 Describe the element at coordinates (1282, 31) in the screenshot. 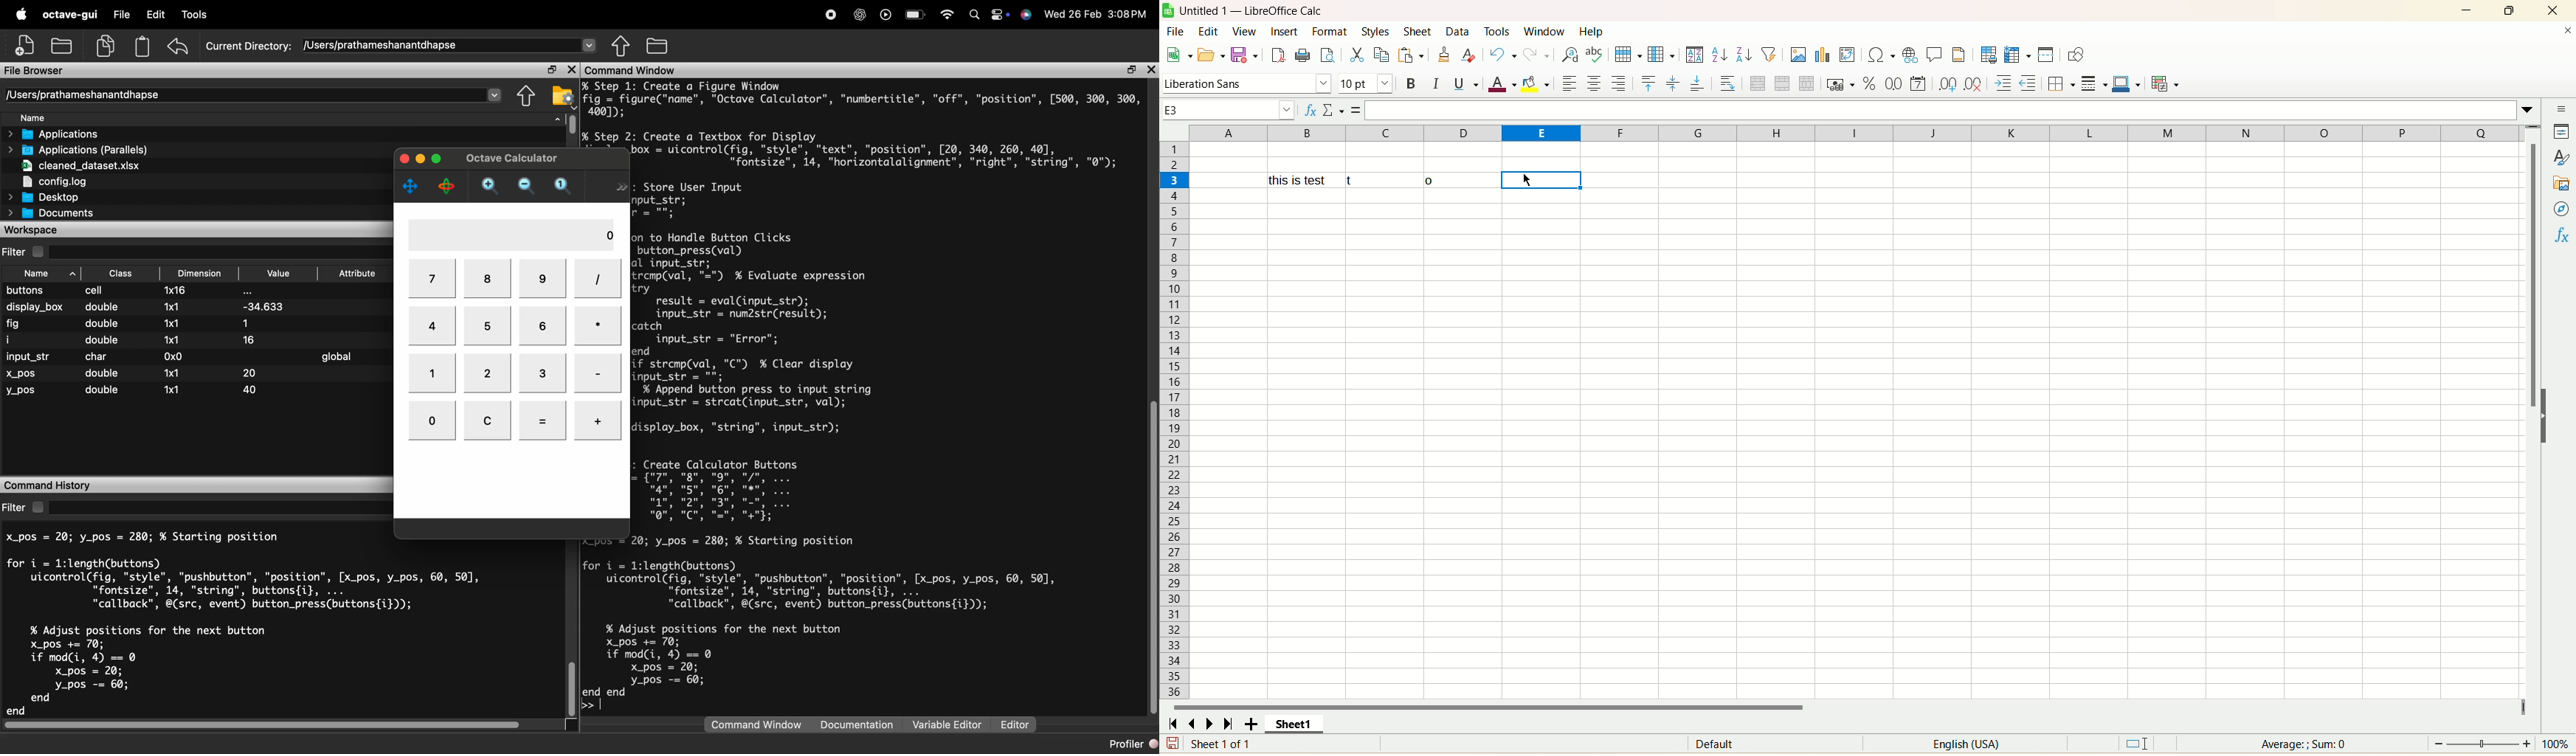

I see `insert` at that location.